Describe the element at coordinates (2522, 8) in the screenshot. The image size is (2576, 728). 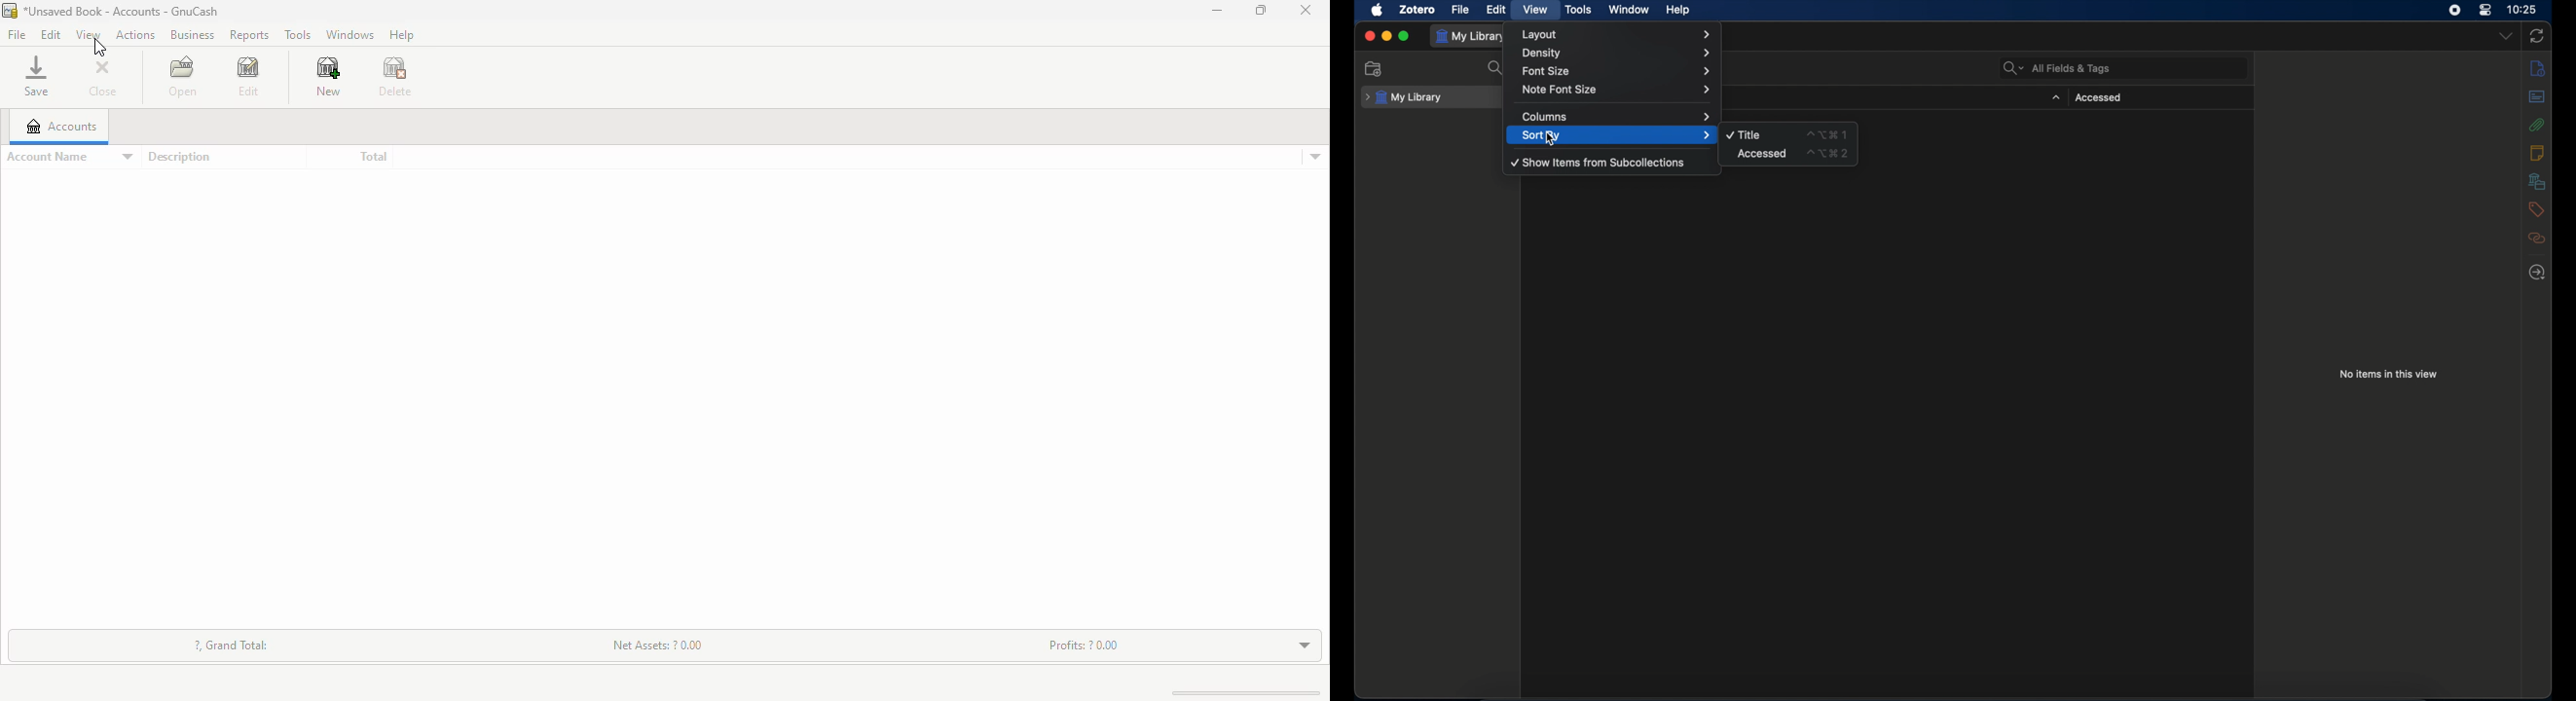
I see `time` at that location.